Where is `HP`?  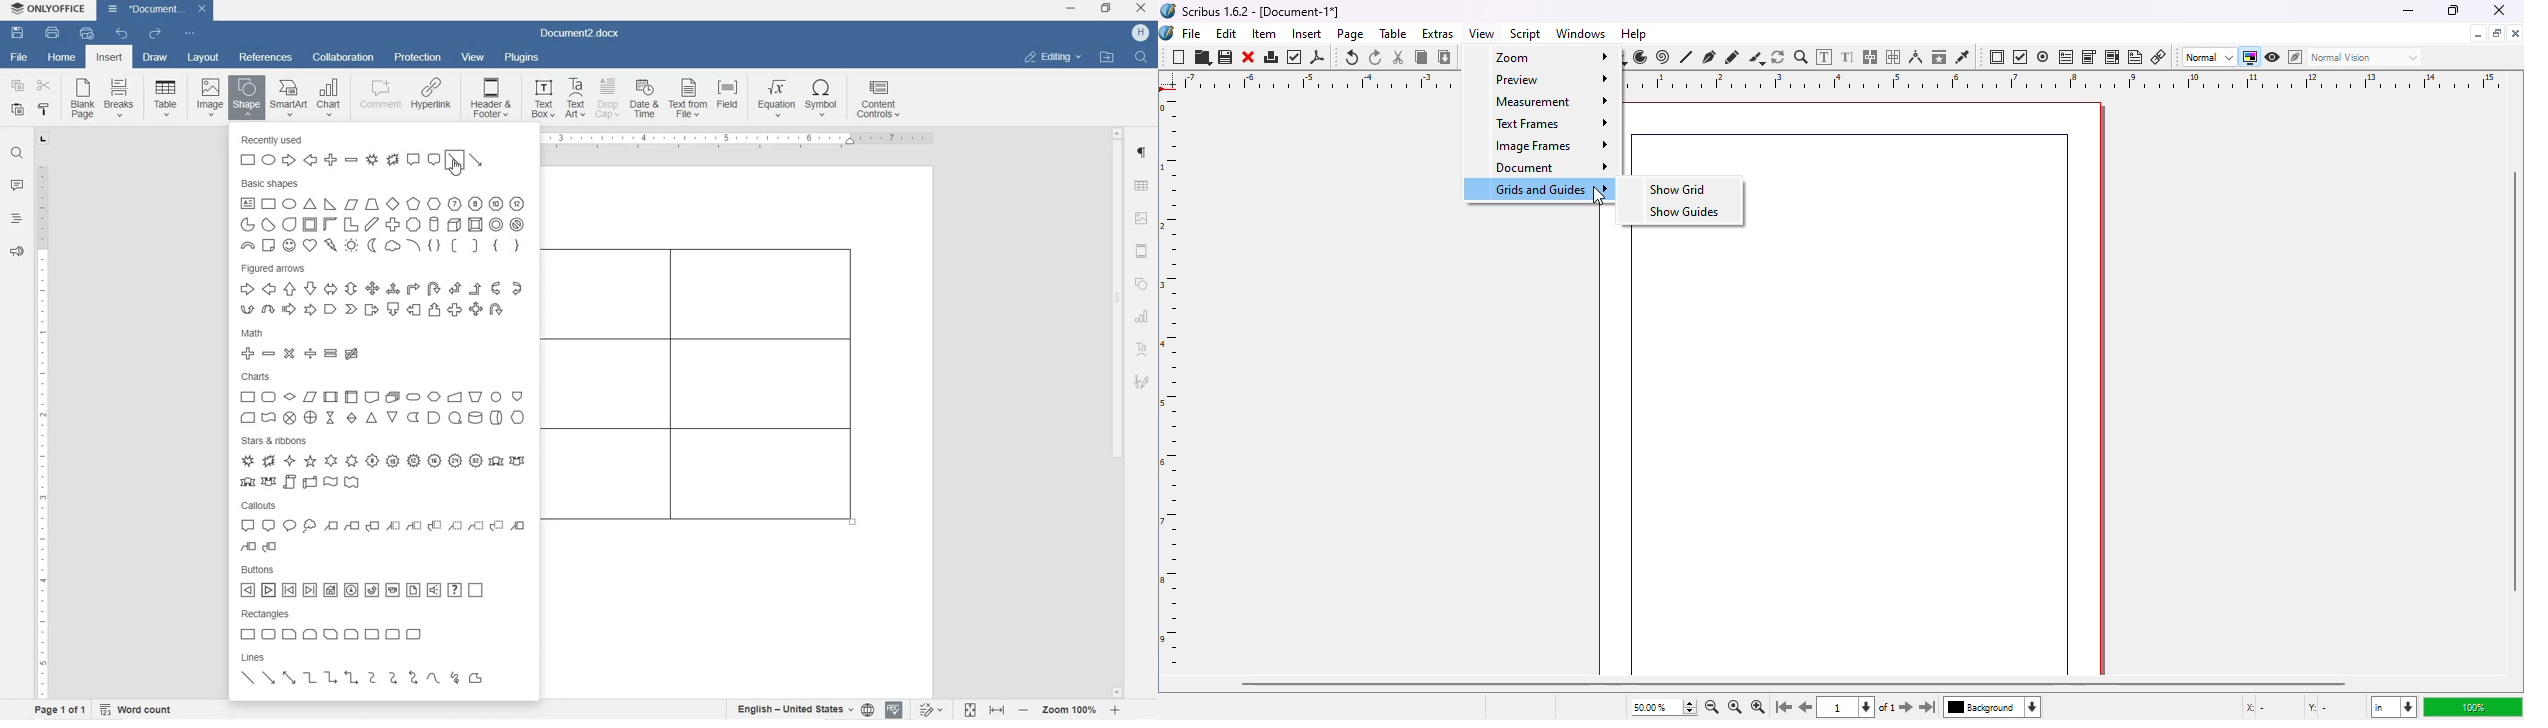
HP is located at coordinates (1141, 33).